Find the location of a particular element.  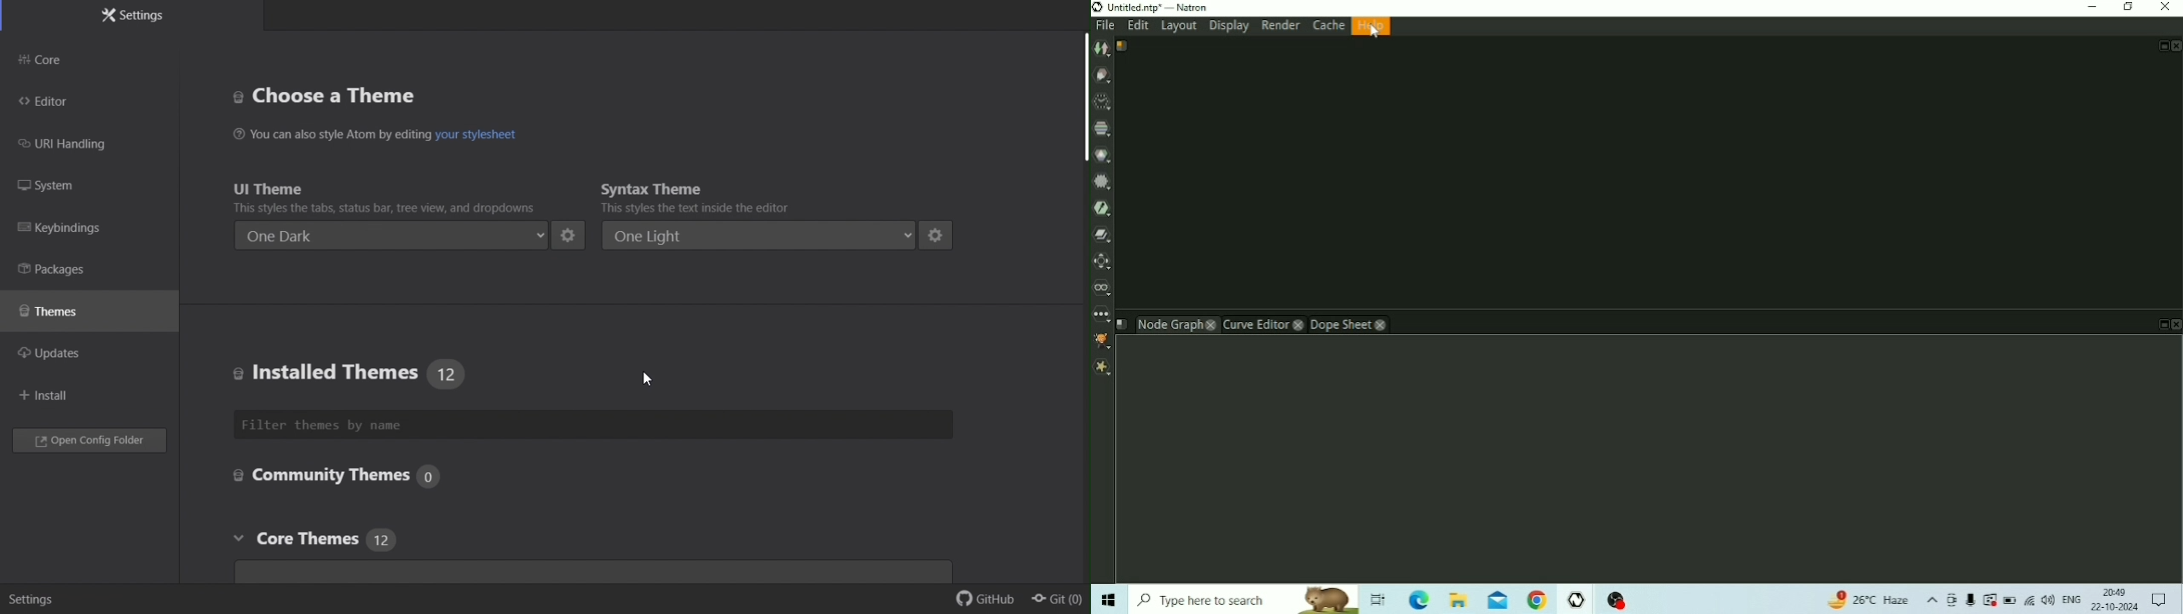

Internet is located at coordinates (2028, 600).